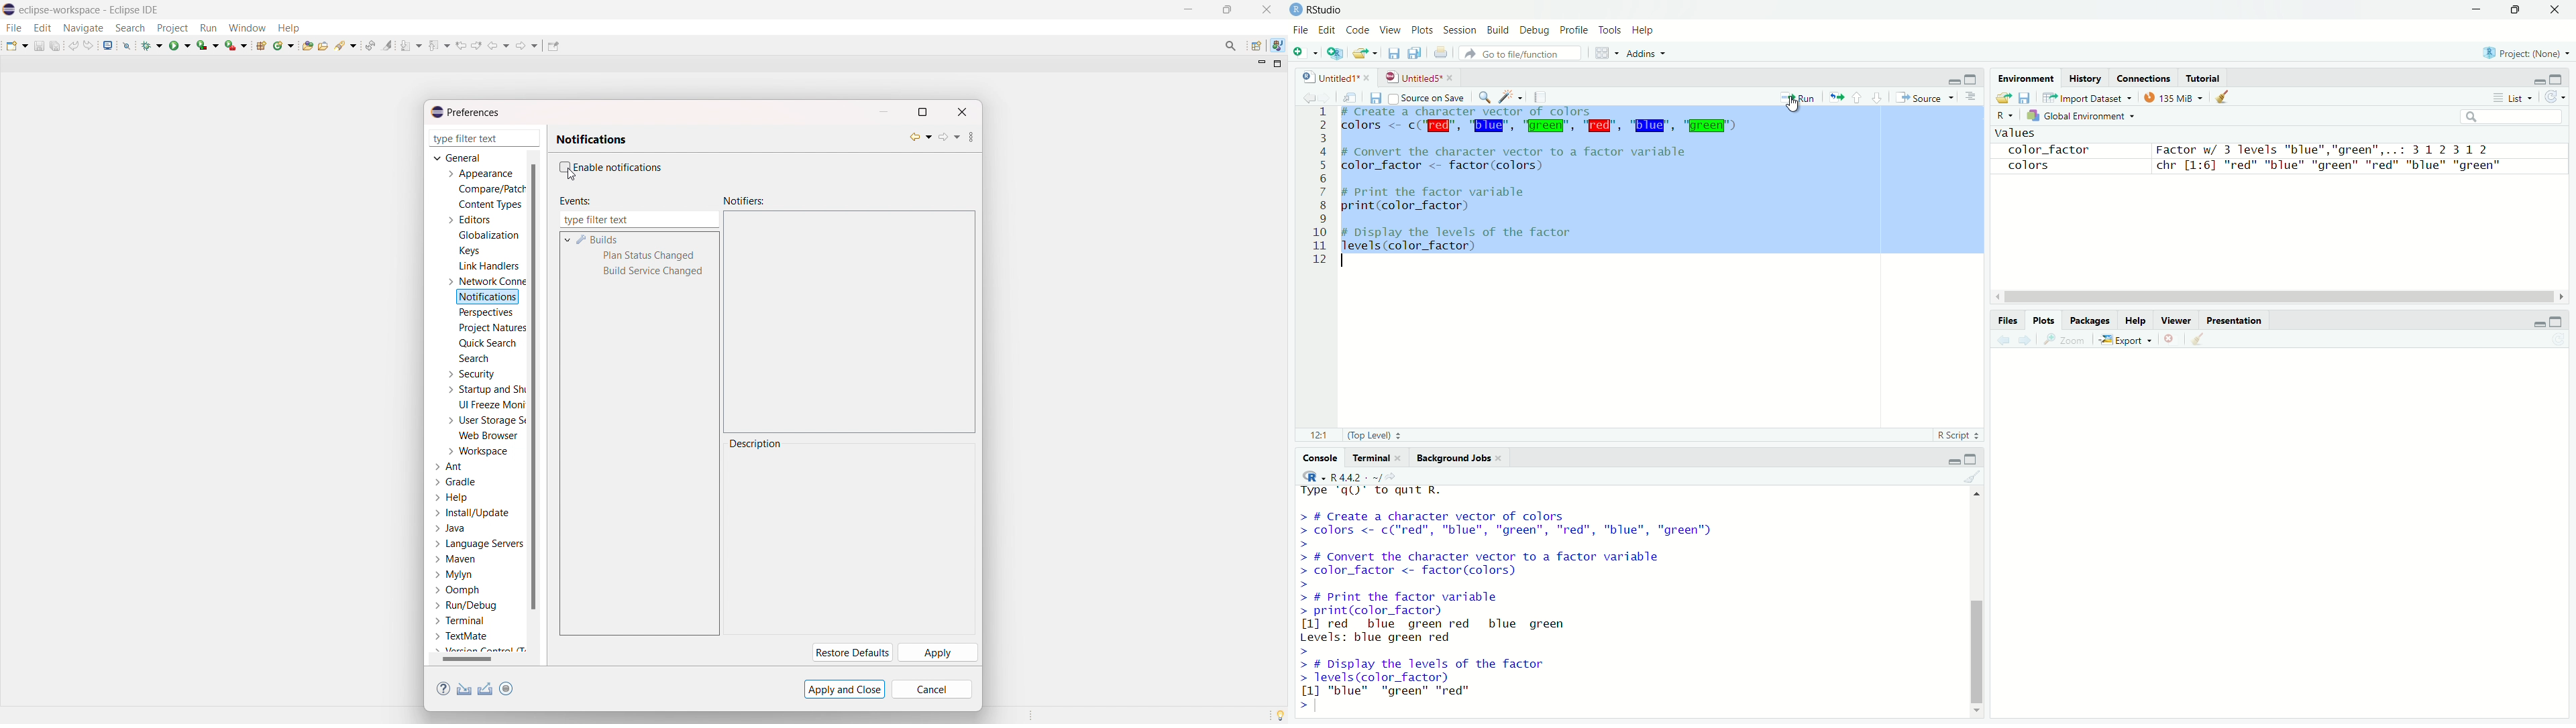 The height and width of the screenshot is (728, 2576). Describe the element at coordinates (1648, 54) in the screenshot. I see `addins` at that location.